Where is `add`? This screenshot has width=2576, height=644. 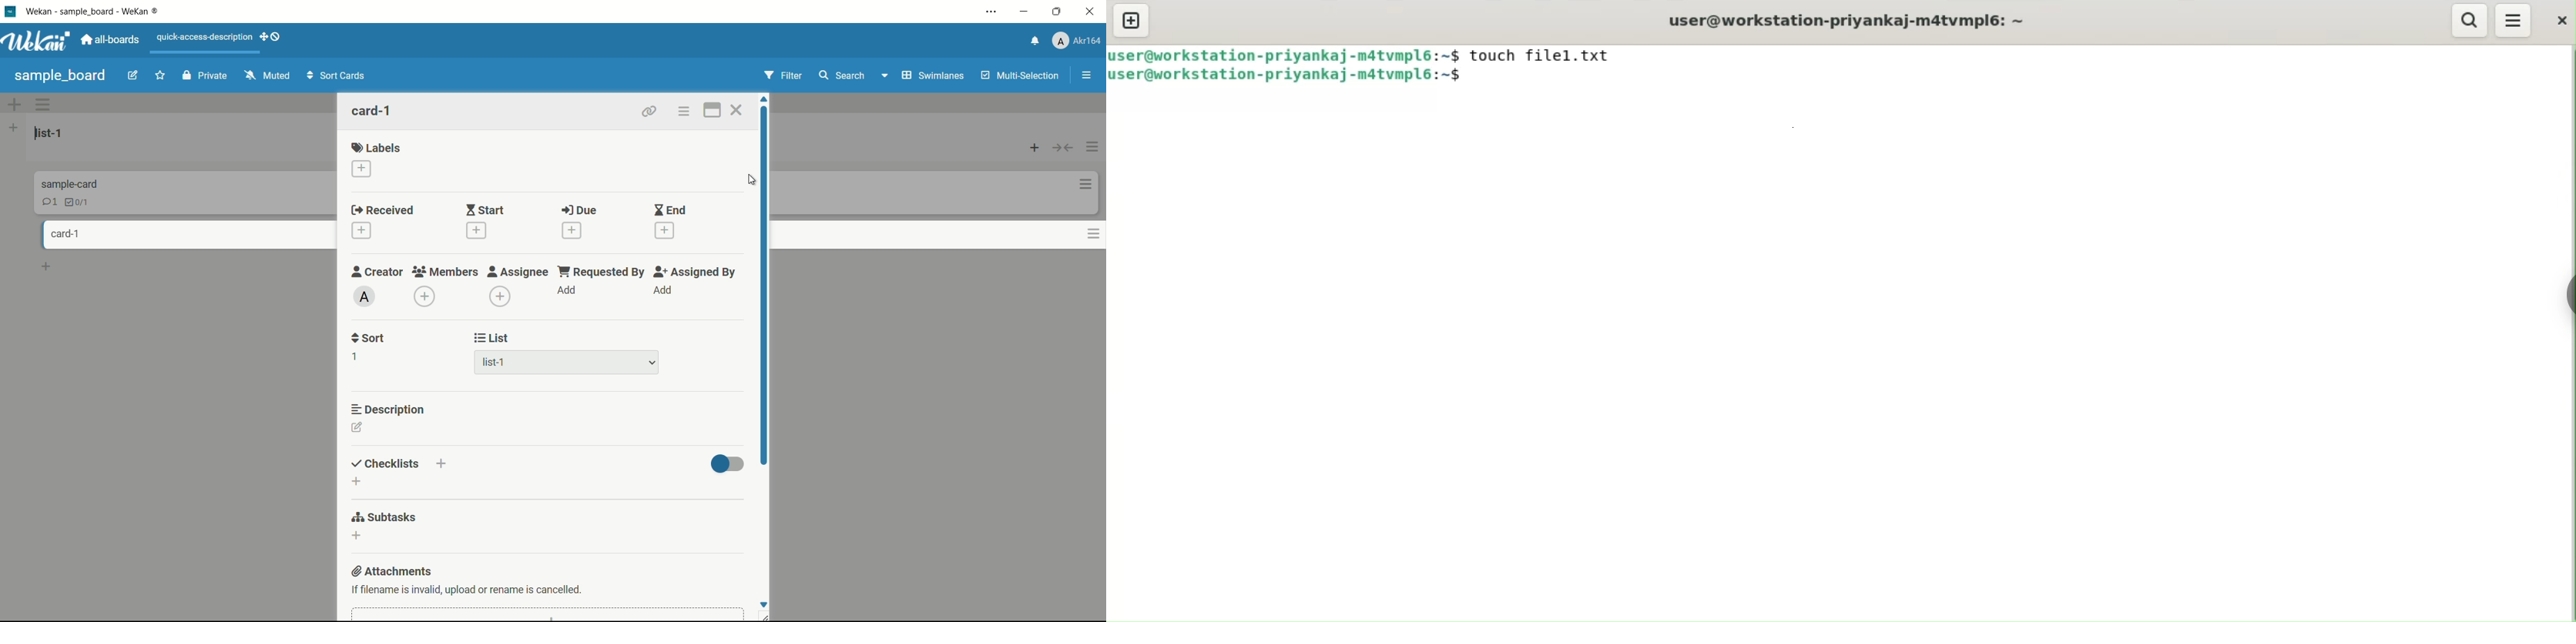
add is located at coordinates (569, 298).